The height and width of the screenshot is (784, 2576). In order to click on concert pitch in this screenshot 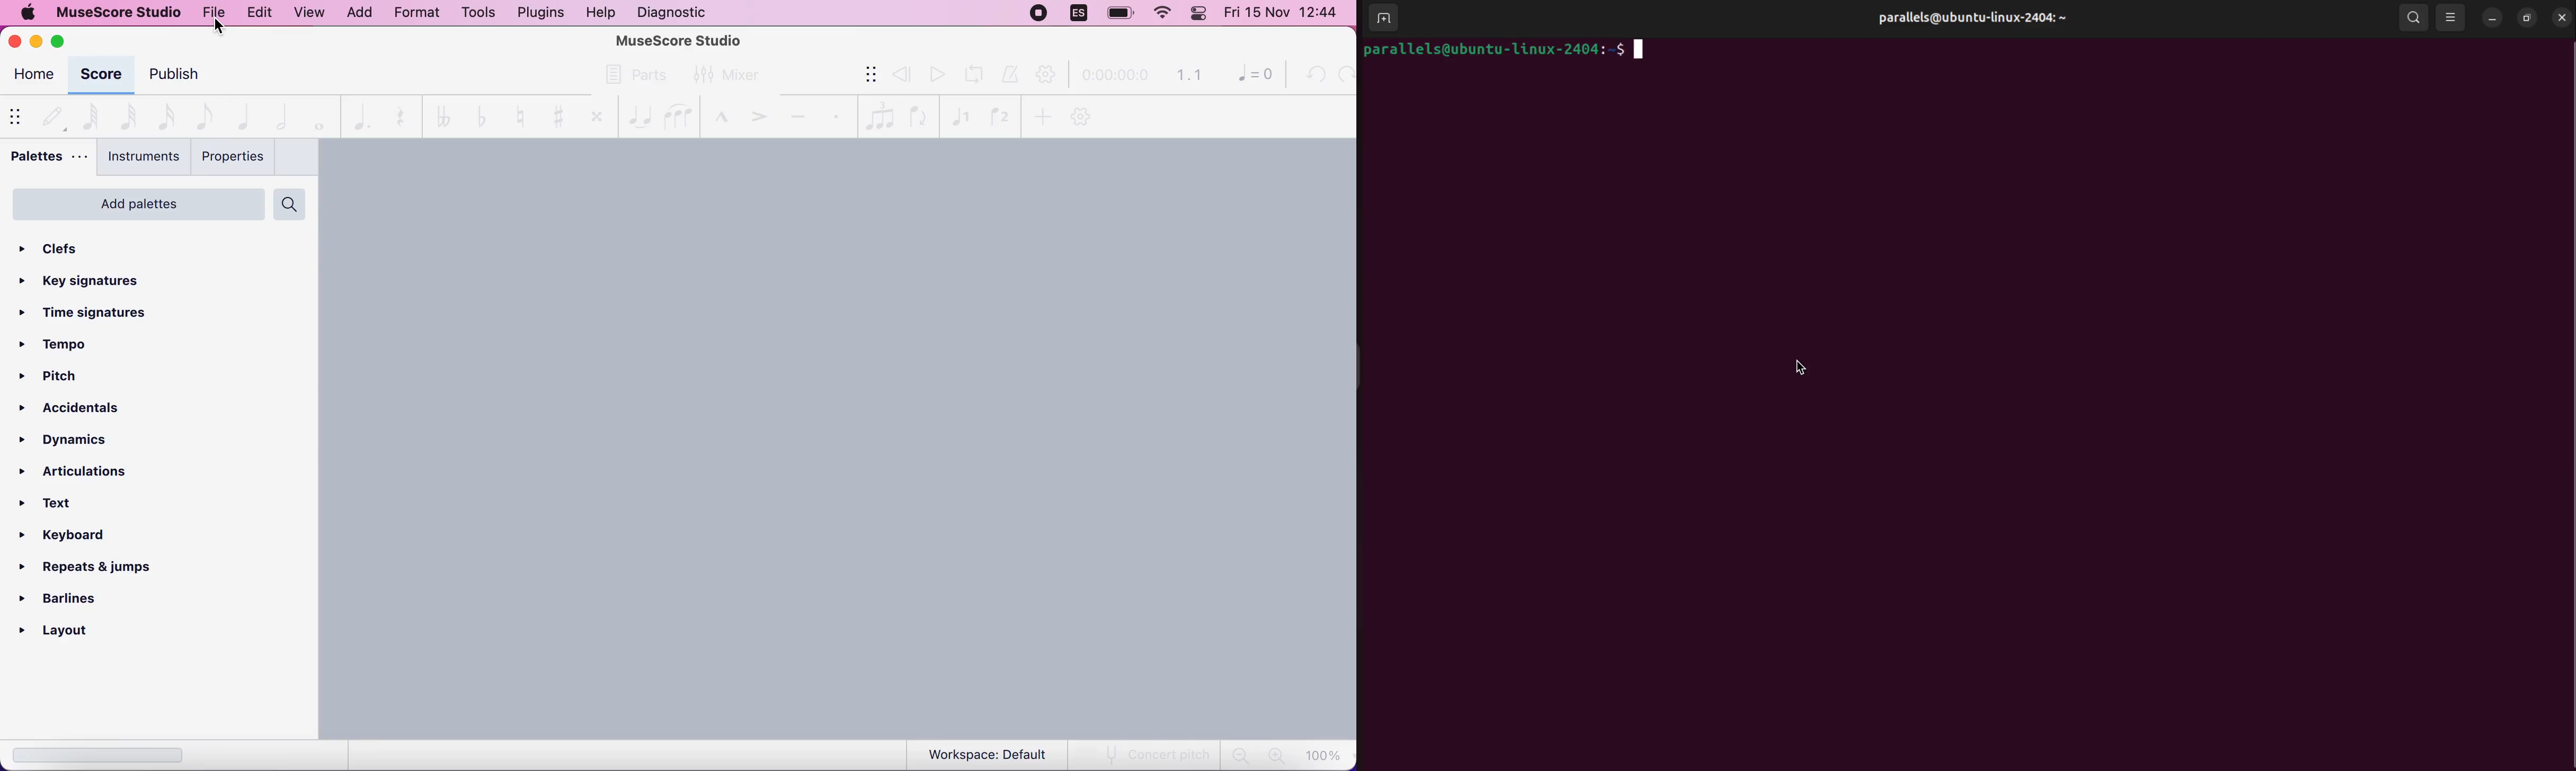, I will do `click(1146, 755)`.